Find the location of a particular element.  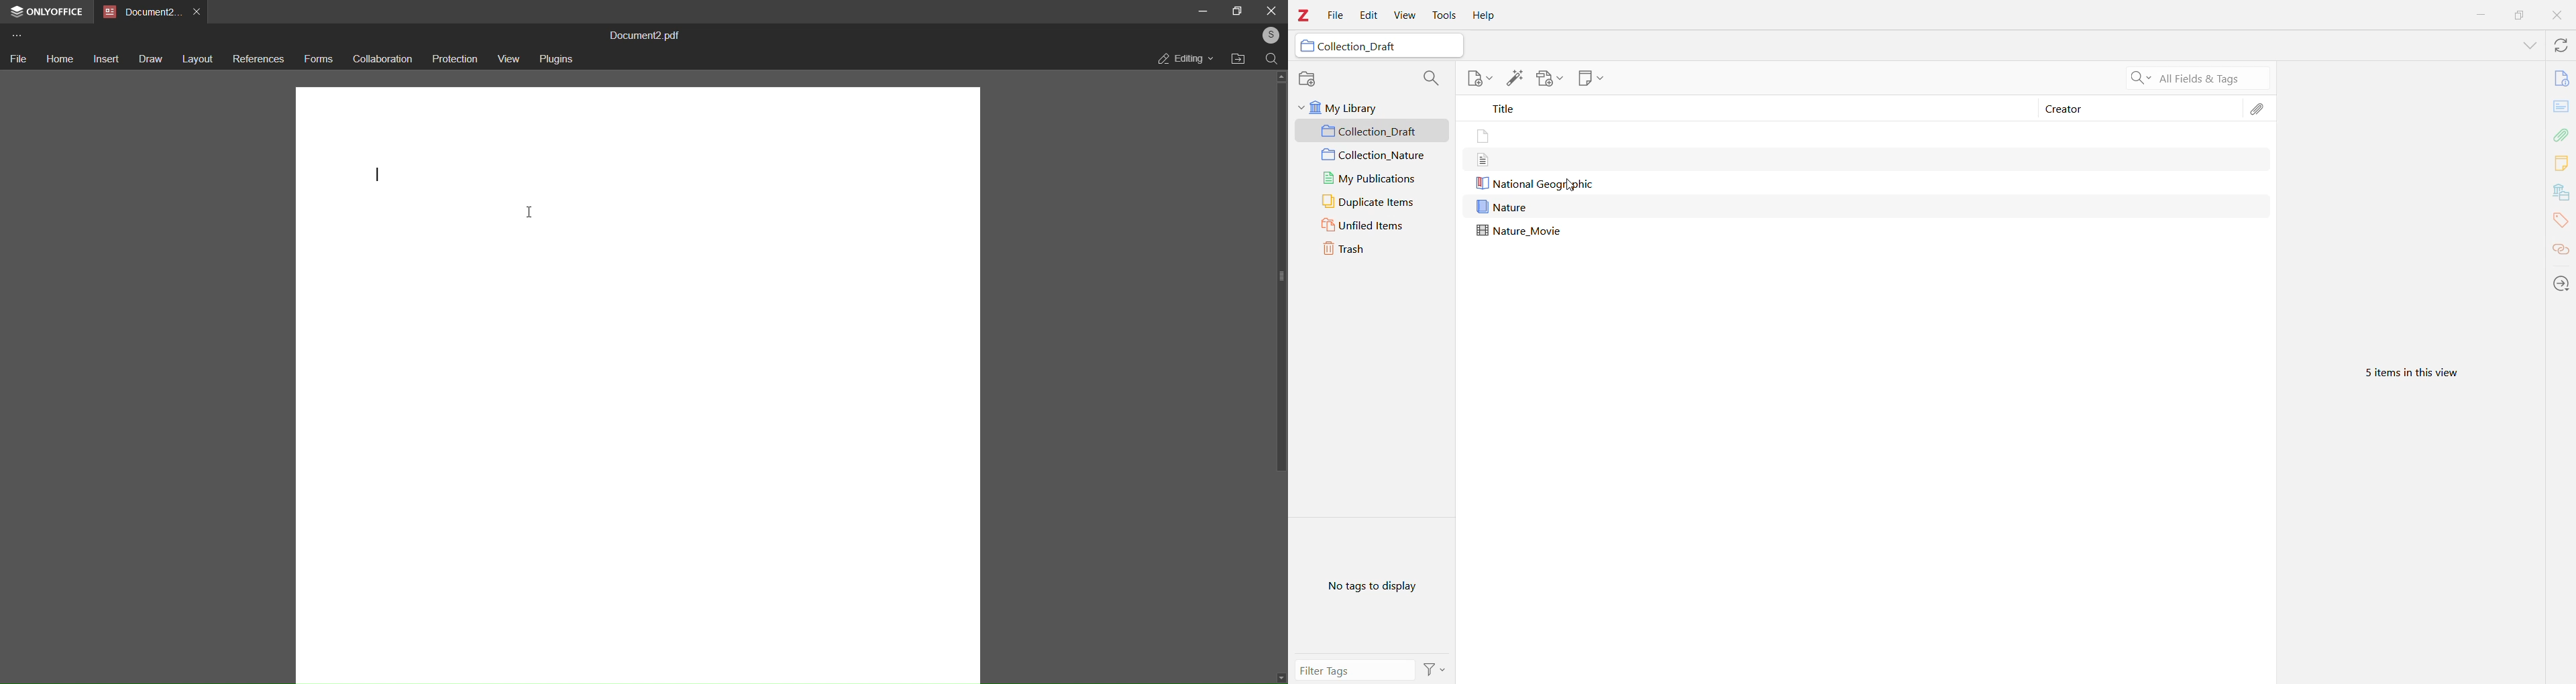

Attachments is located at coordinates (2260, 109).